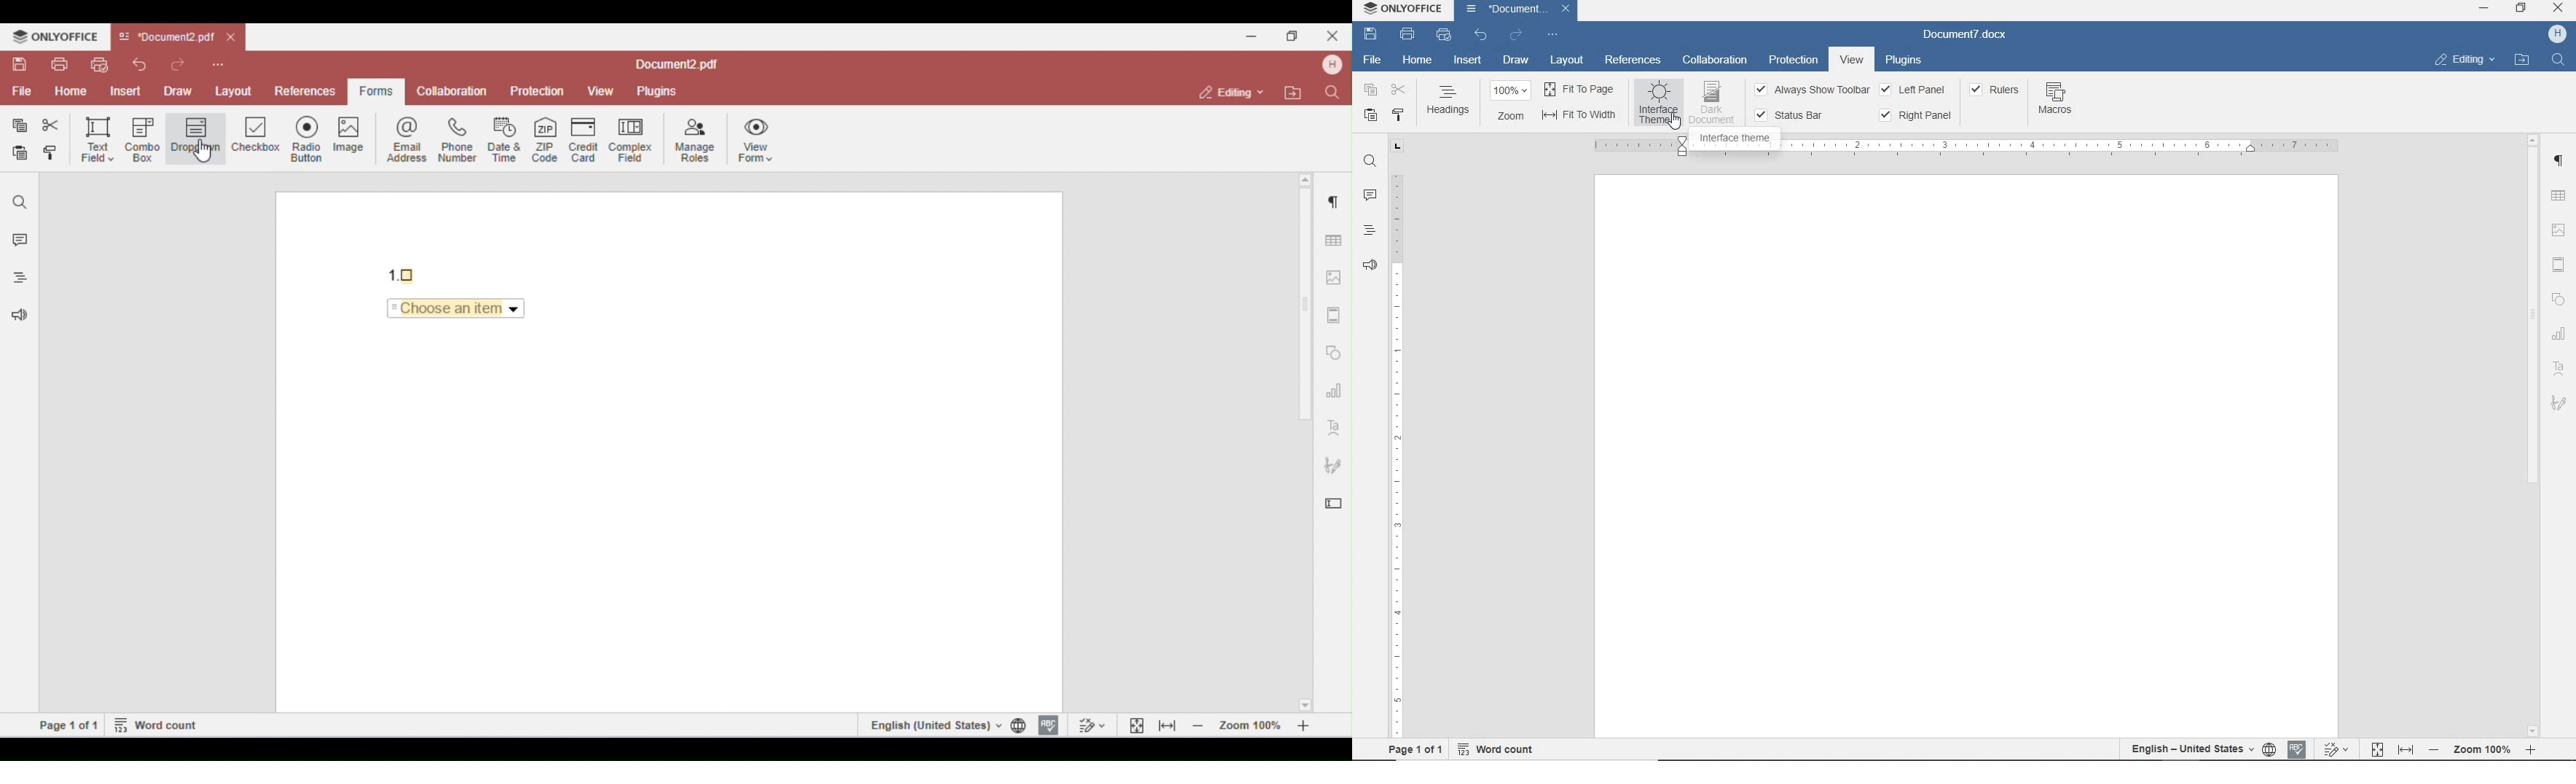  Describe the element at coordinates (1400, 10) in the screenshot. I see `SYSTEM NAME` at that location.